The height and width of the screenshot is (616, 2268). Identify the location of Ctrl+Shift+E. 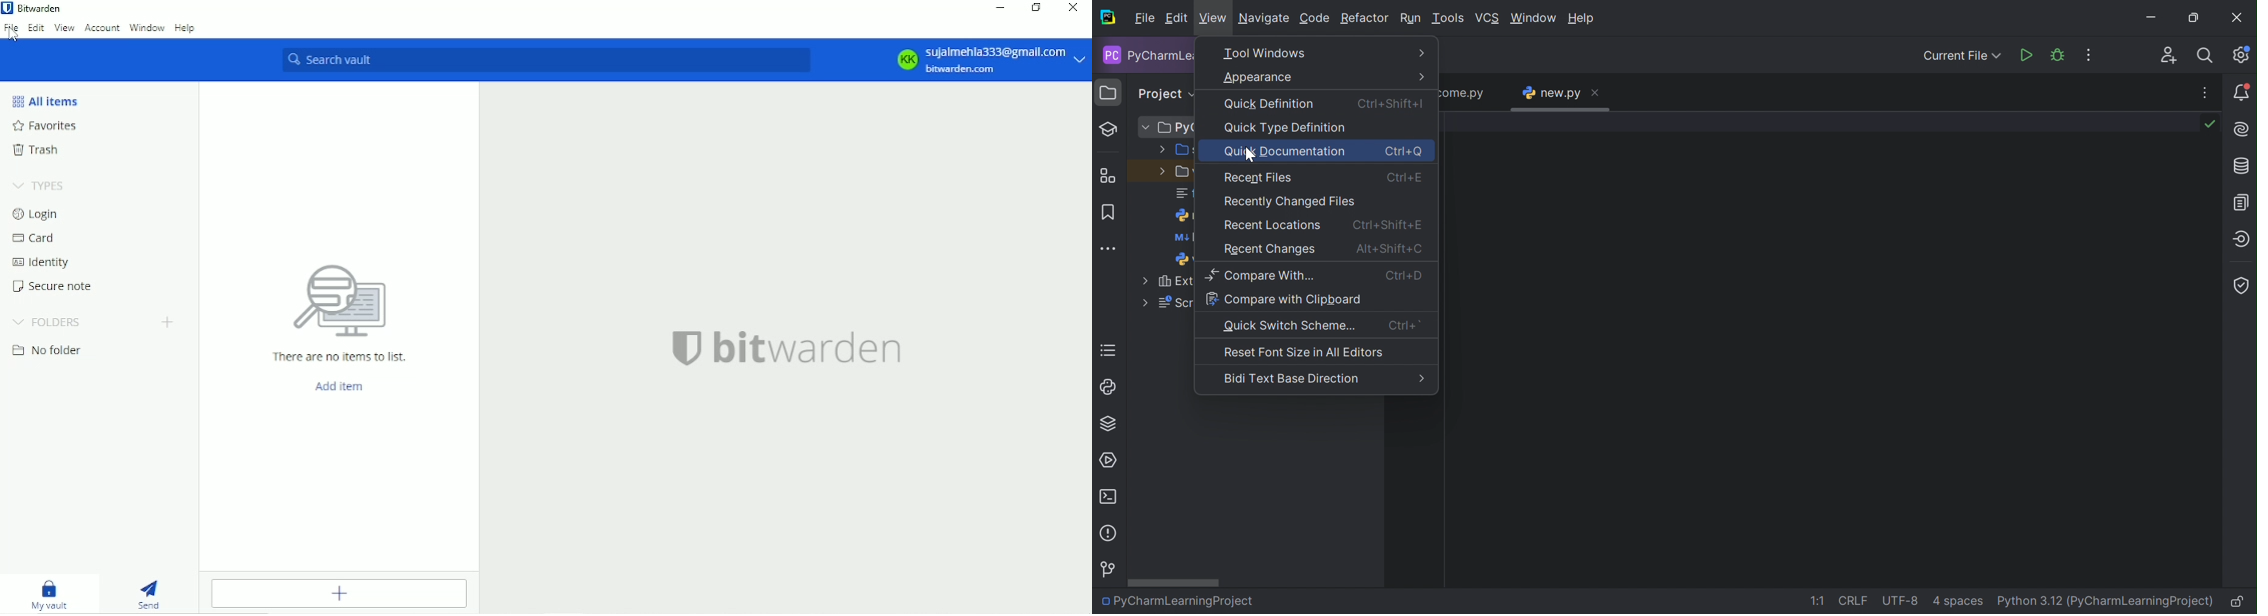
(1388, 225).